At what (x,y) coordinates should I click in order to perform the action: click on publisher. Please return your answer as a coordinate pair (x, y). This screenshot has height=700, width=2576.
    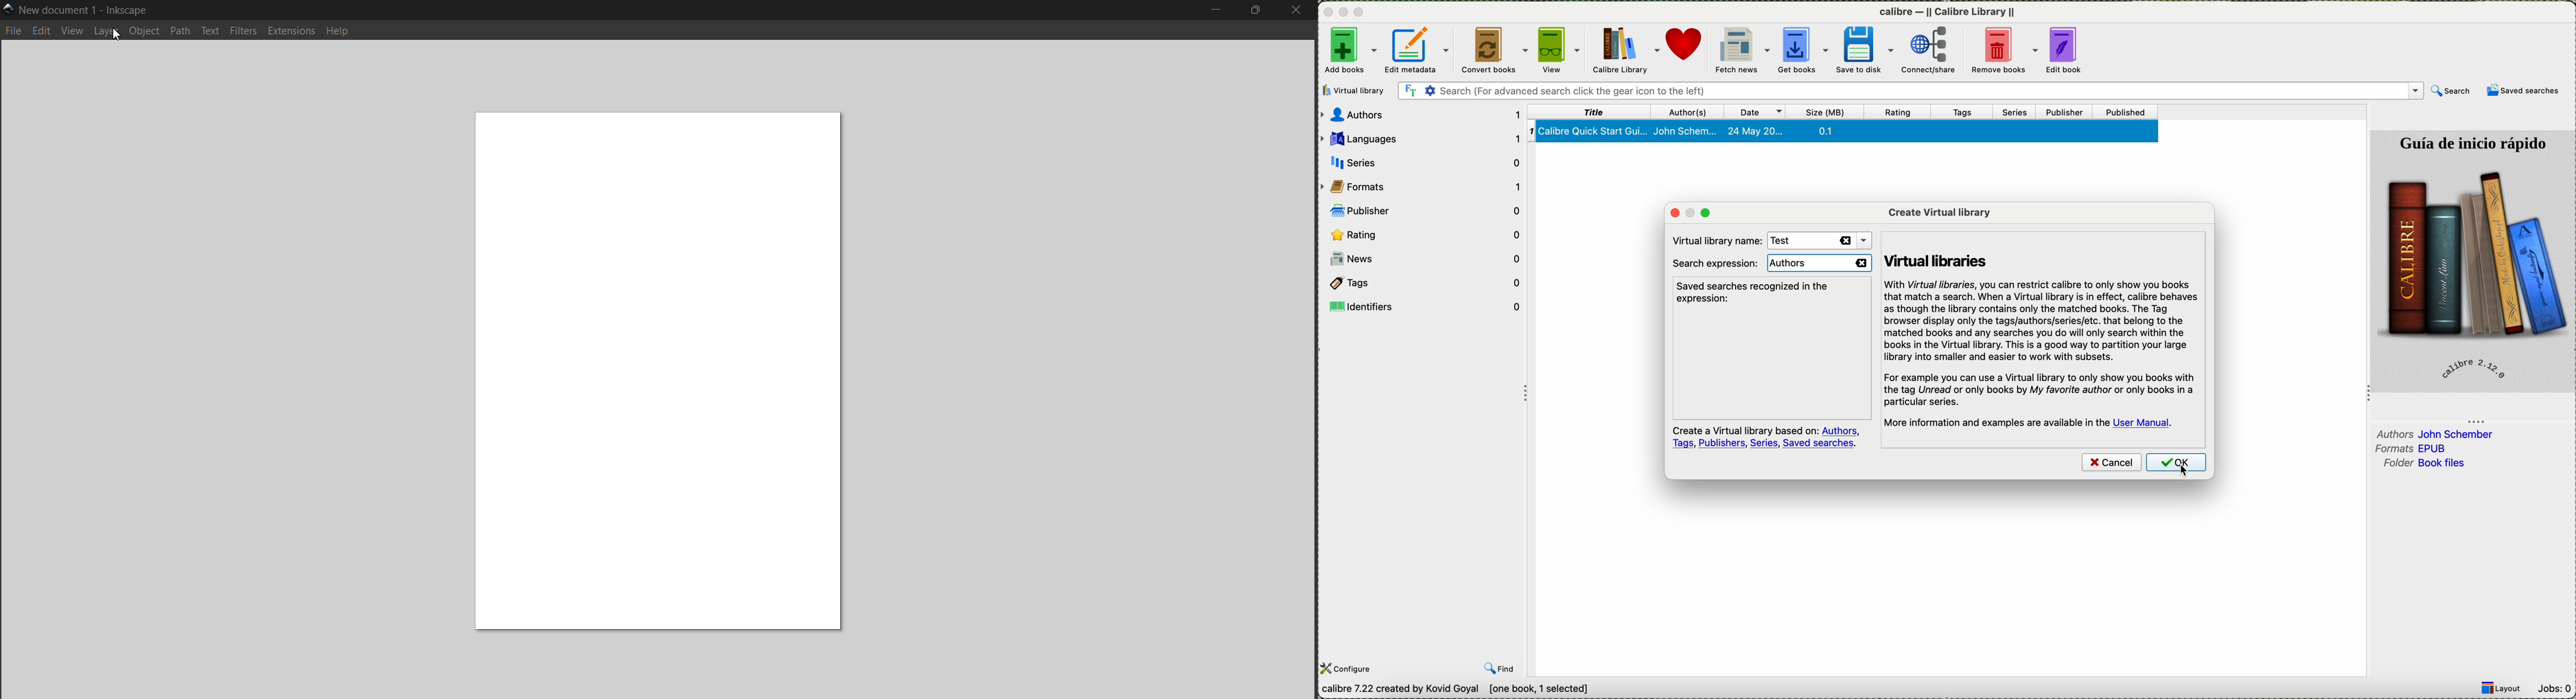
    Looking at the image, I should click on (2067, 112).